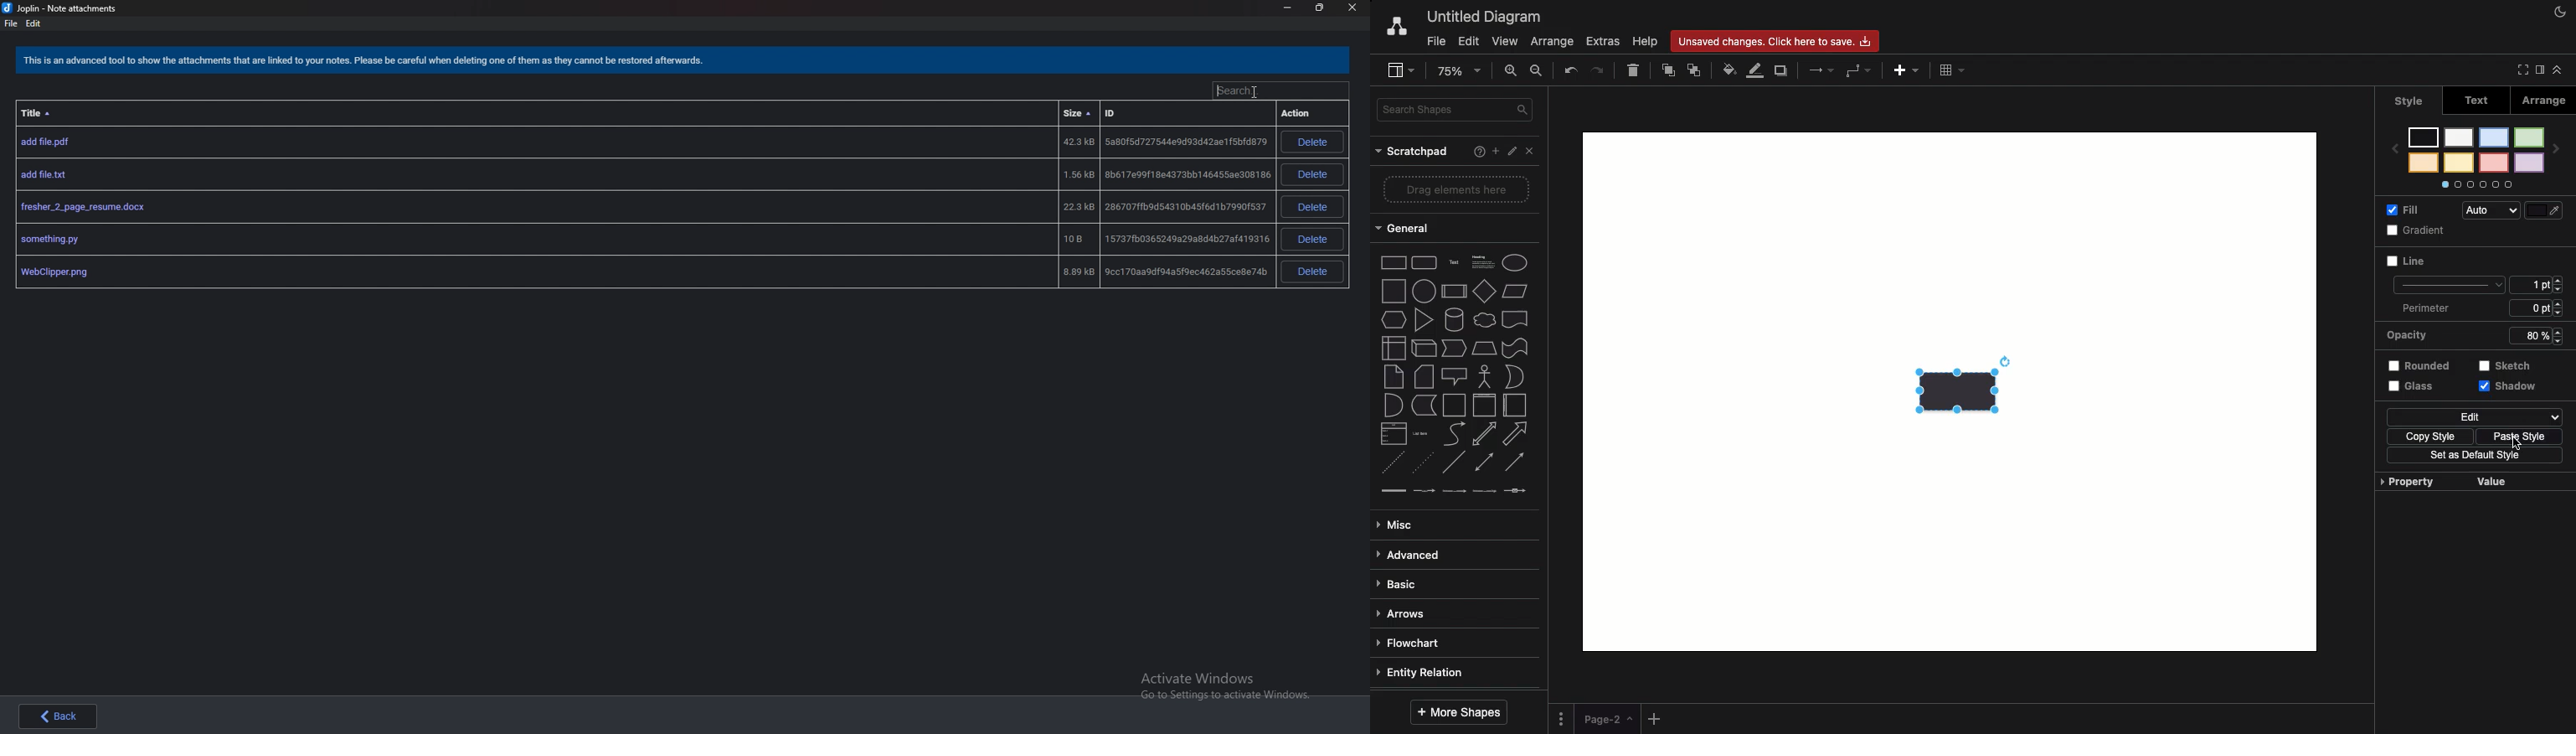 The height and width of the screenshot is (756, 2576). I want to click on cursor, so click(1257, 91).